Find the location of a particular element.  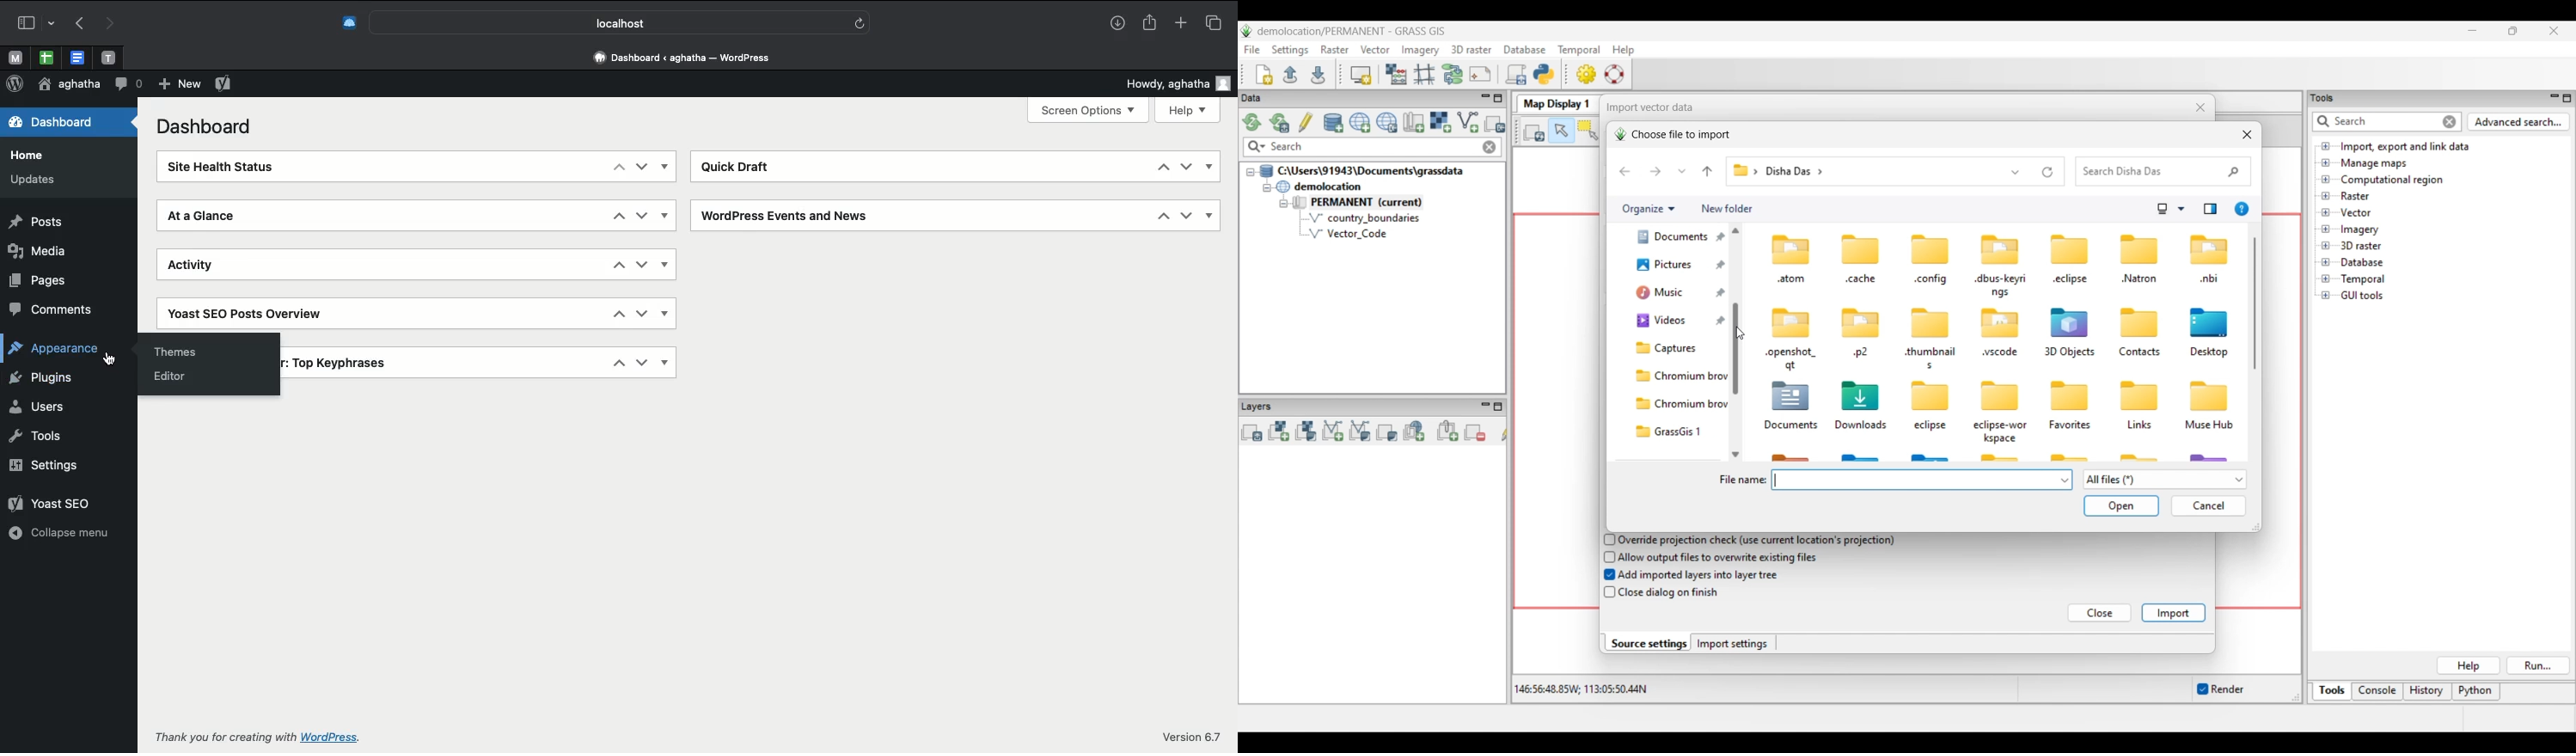

 is located at coordinates (641, 265).